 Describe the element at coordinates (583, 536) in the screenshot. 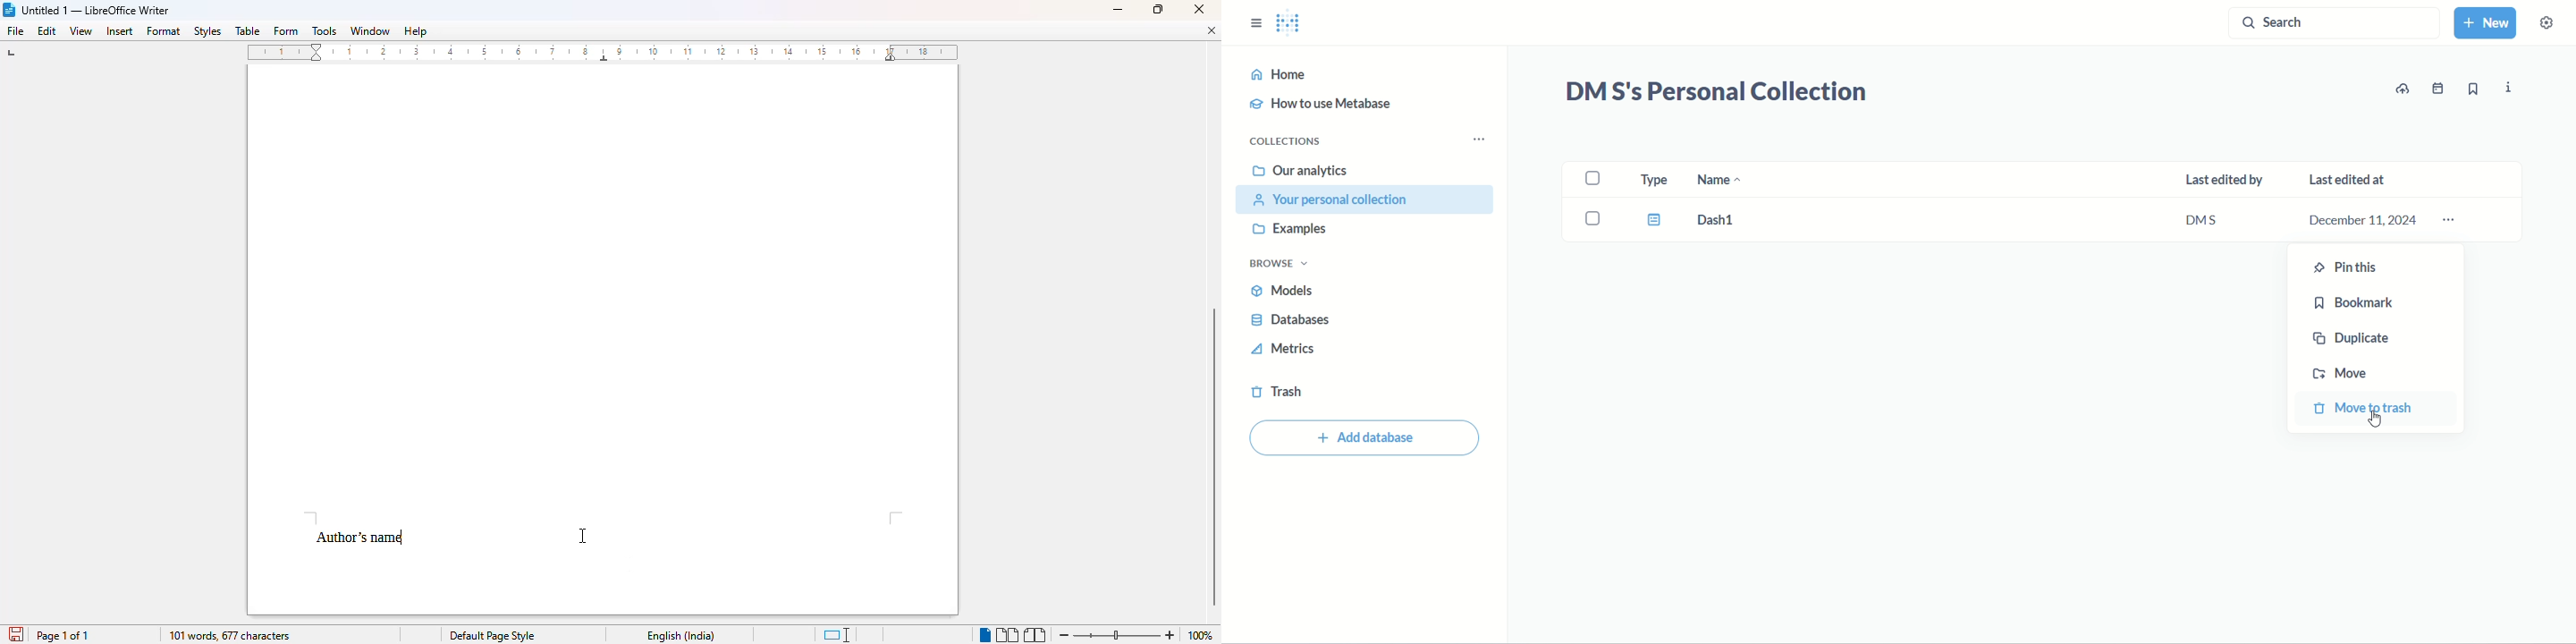

I see `cursor` at that location.